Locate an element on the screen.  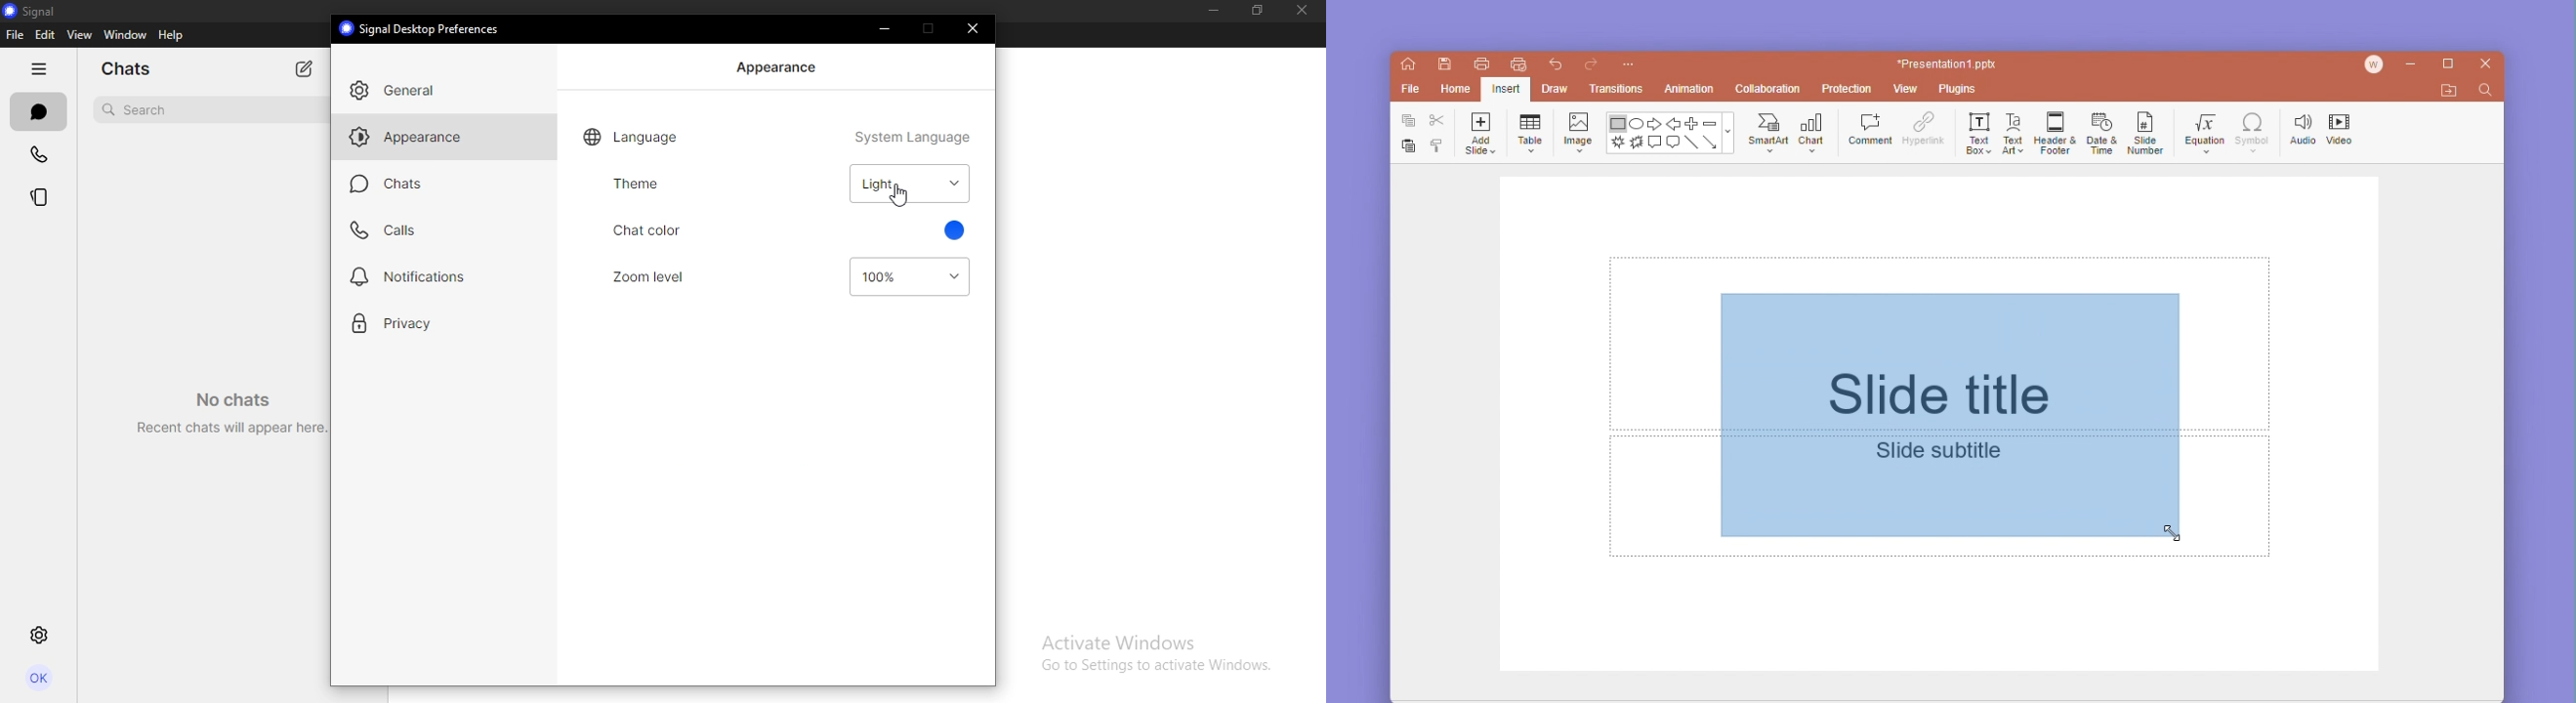
restore down is located at coordinates (1253, 11).